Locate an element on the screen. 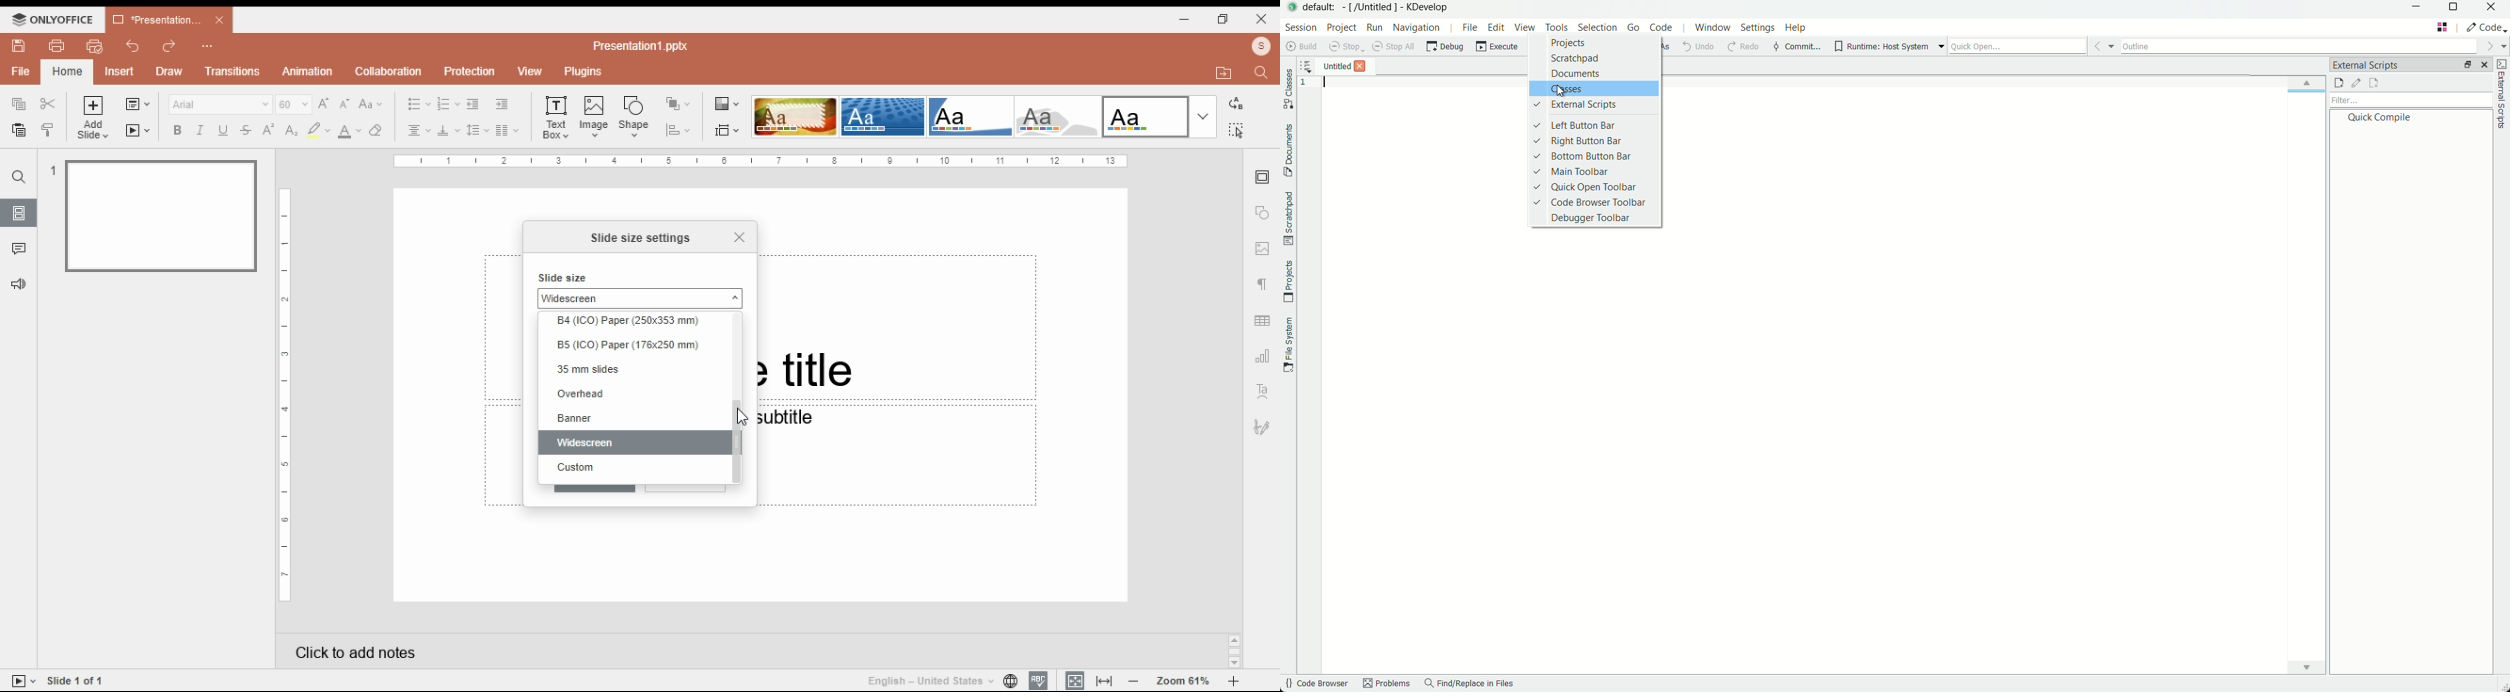 The height and width of the screenshot is (700, 2520). insert columns is located at coordinates (507, 132).